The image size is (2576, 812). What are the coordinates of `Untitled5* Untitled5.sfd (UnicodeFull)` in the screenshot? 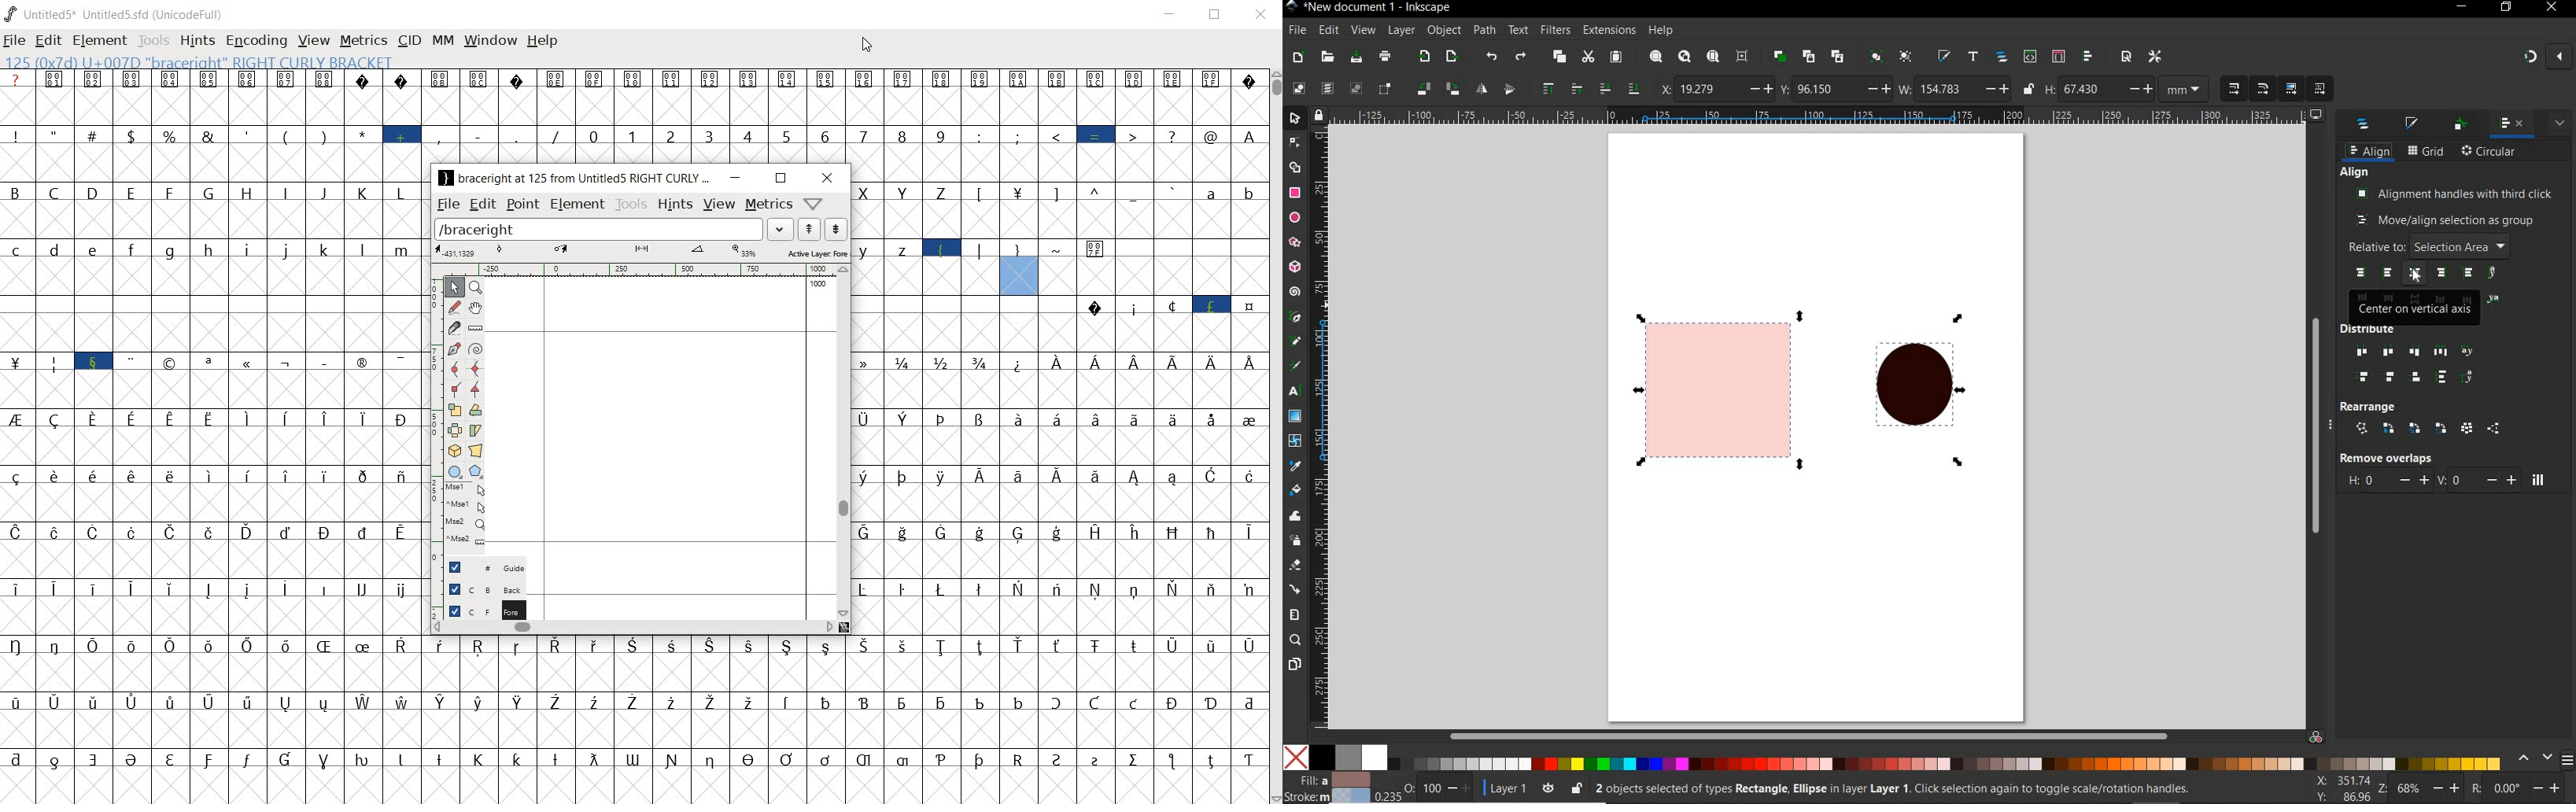 It's located at (116, 13).